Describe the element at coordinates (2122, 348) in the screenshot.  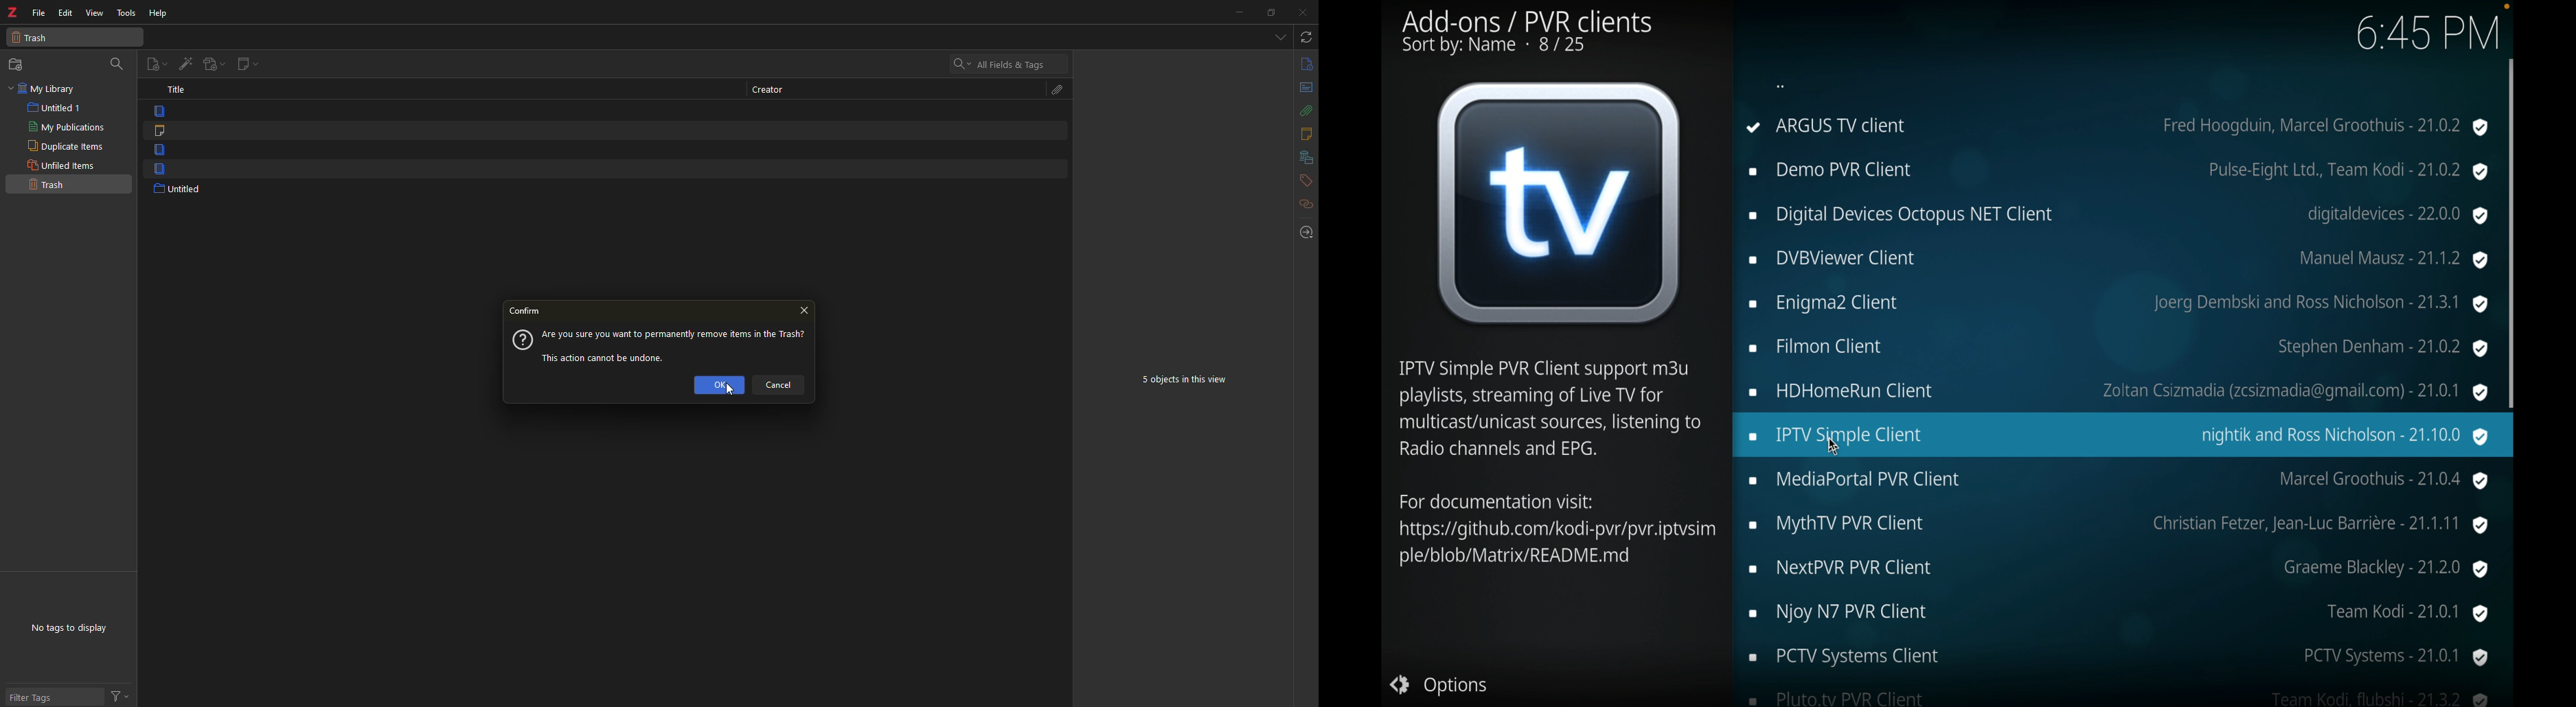
I see `filmon client` at that location.